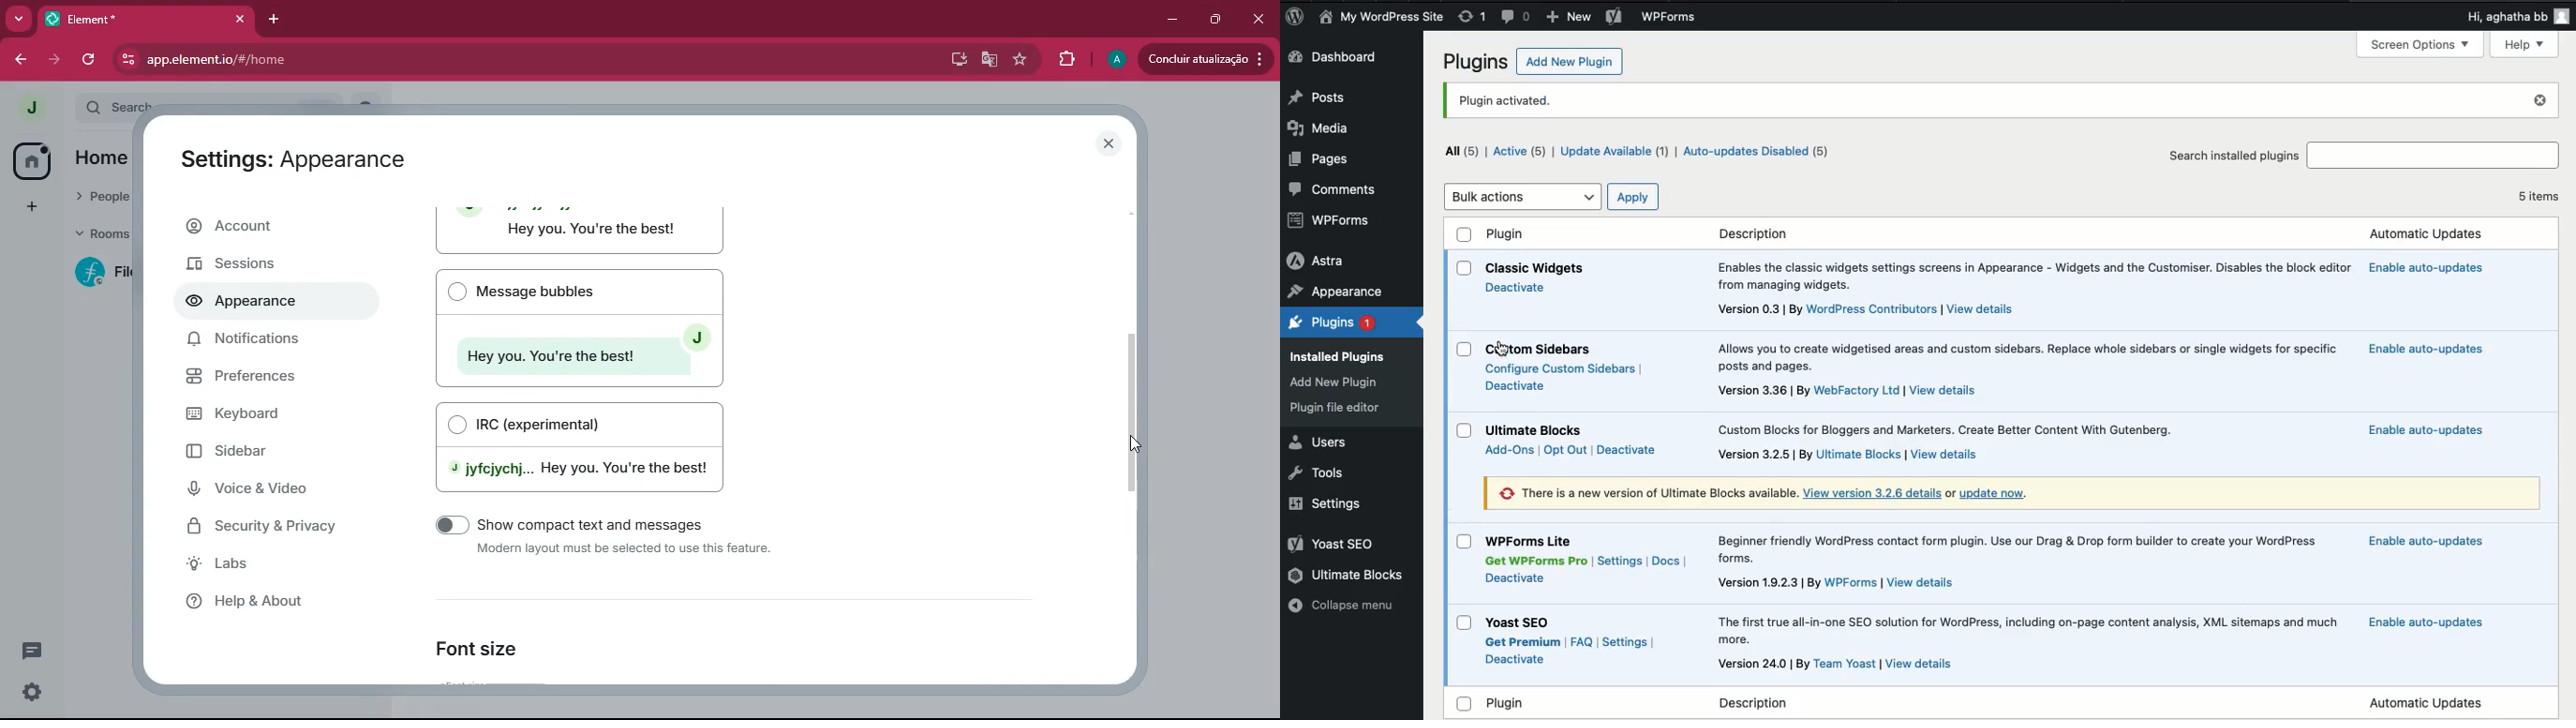  What do you see at coordinates (1565, 63) in the screenshot?
I see `Add new plugin` at bounding box center [1565, 63].